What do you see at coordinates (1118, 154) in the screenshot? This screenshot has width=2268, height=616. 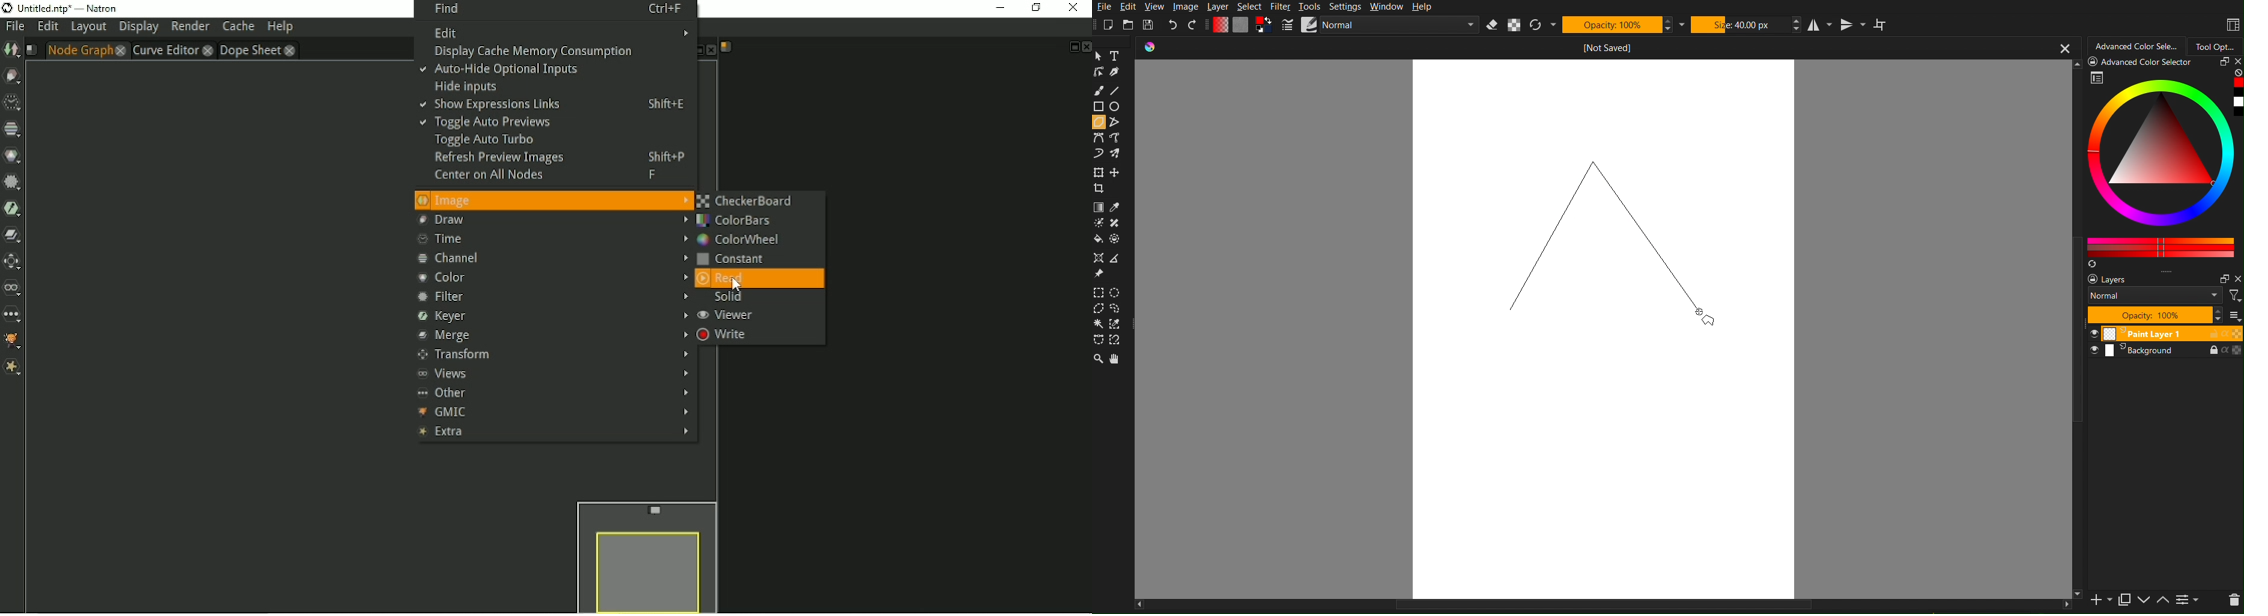 I see `multibrush tool` at bounding box center [1118, 154].